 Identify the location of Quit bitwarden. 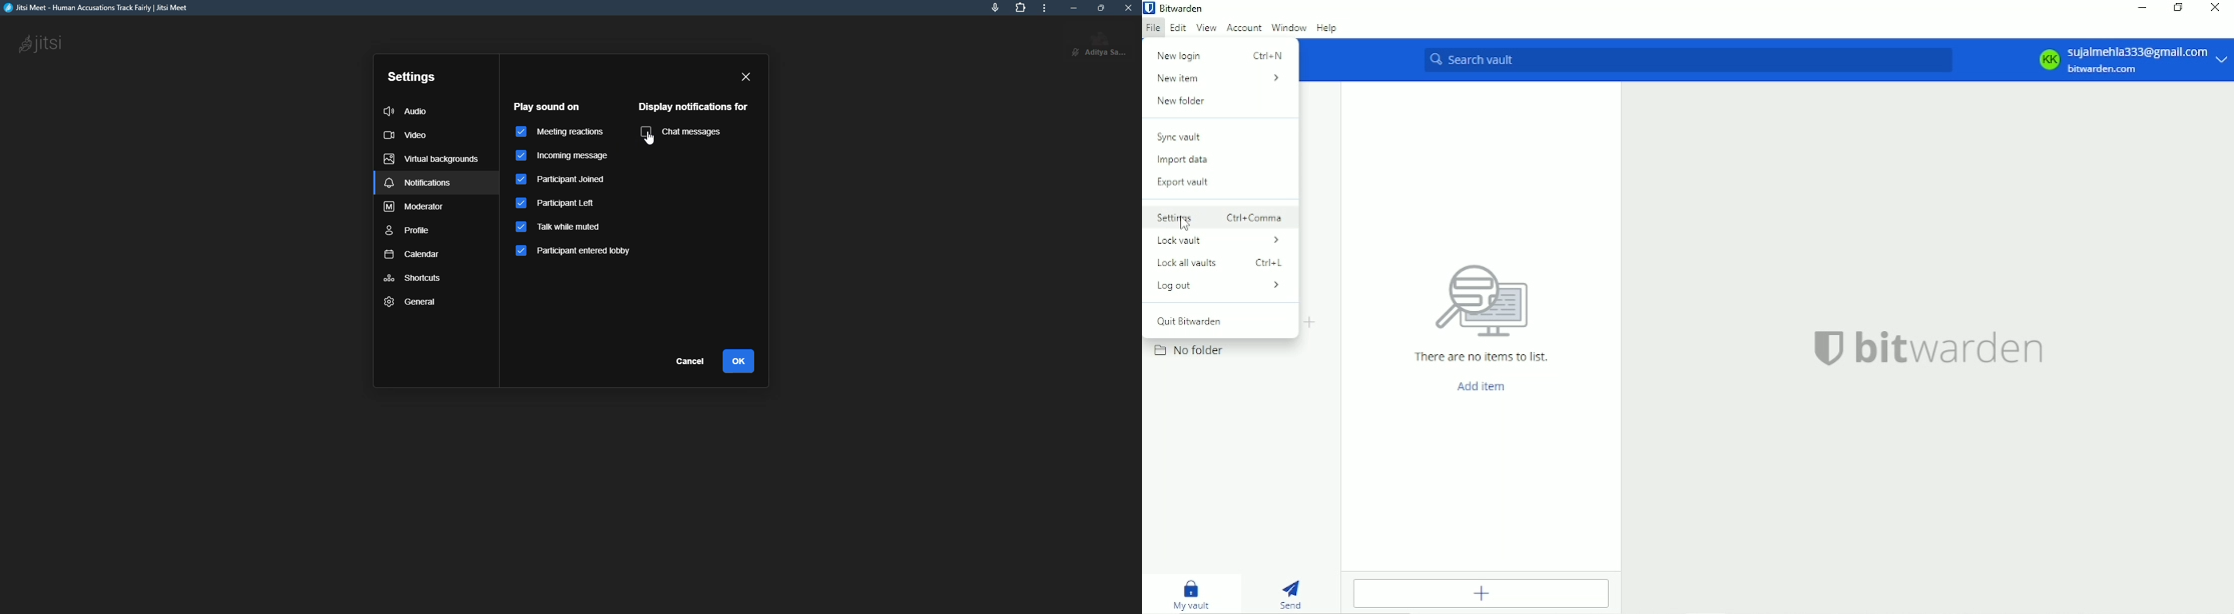
(1188, 321).